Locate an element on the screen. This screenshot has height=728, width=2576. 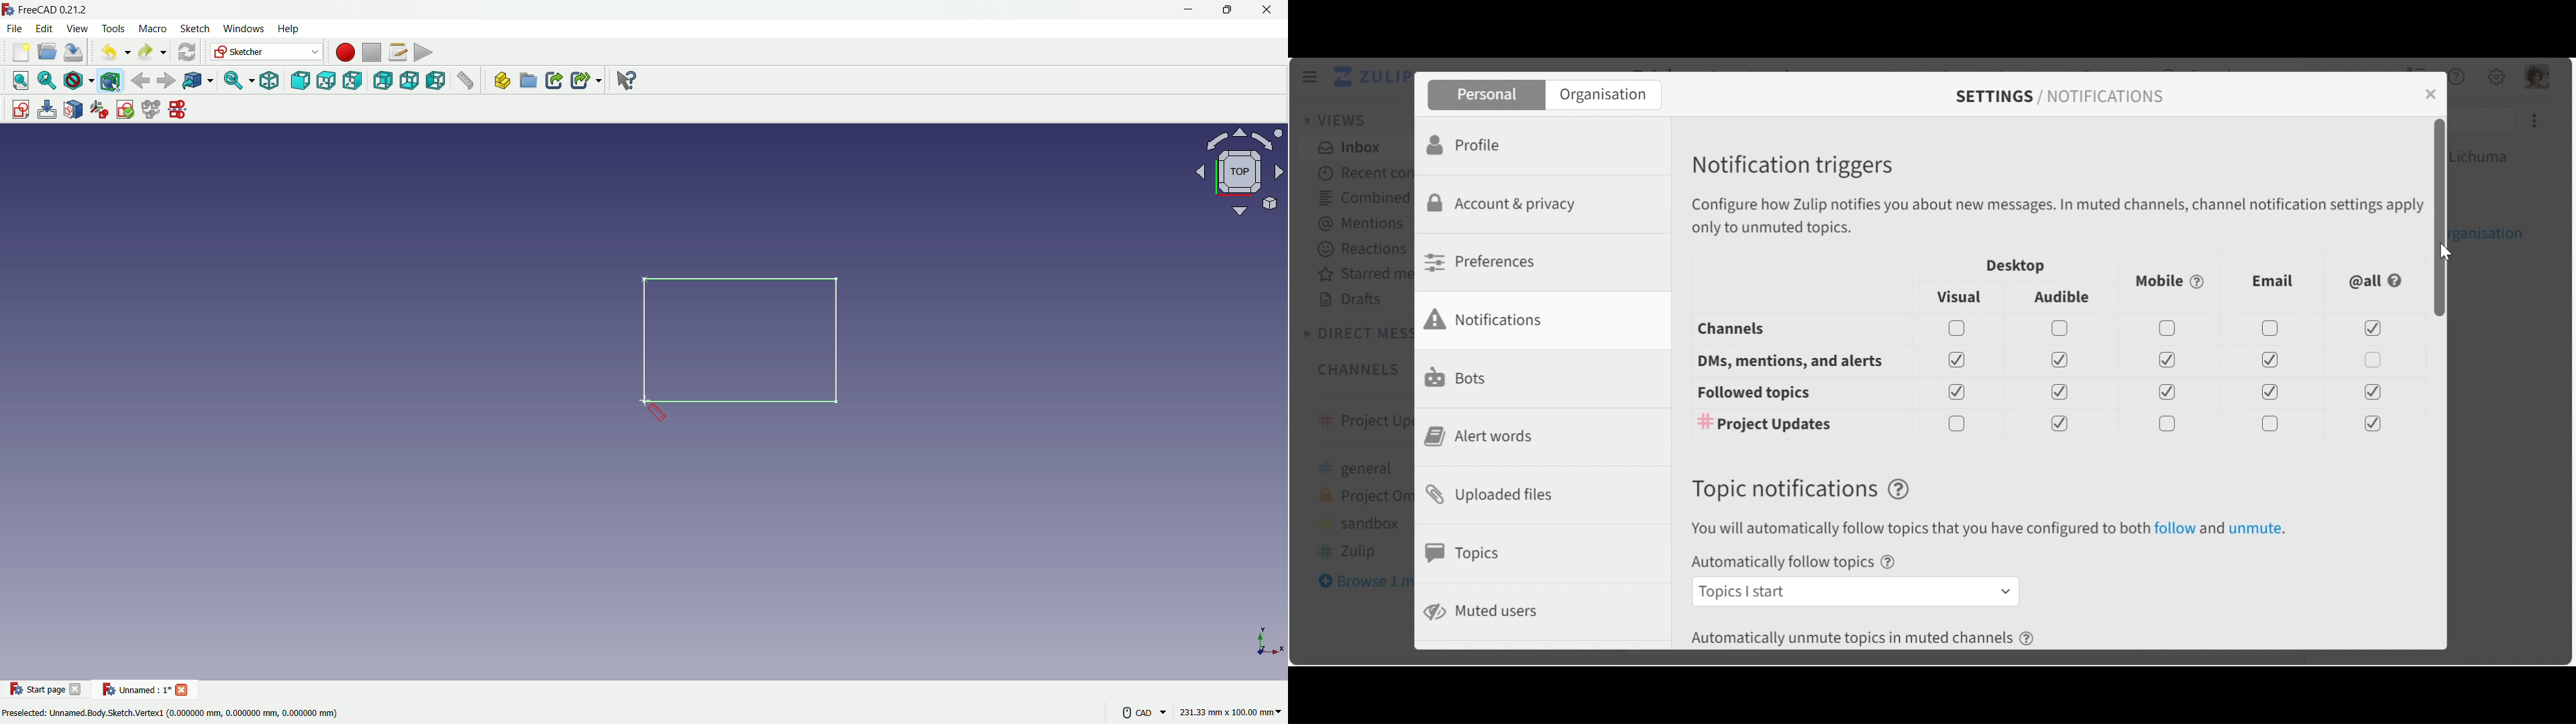
go to linked object is located at coordinates (197, 82).